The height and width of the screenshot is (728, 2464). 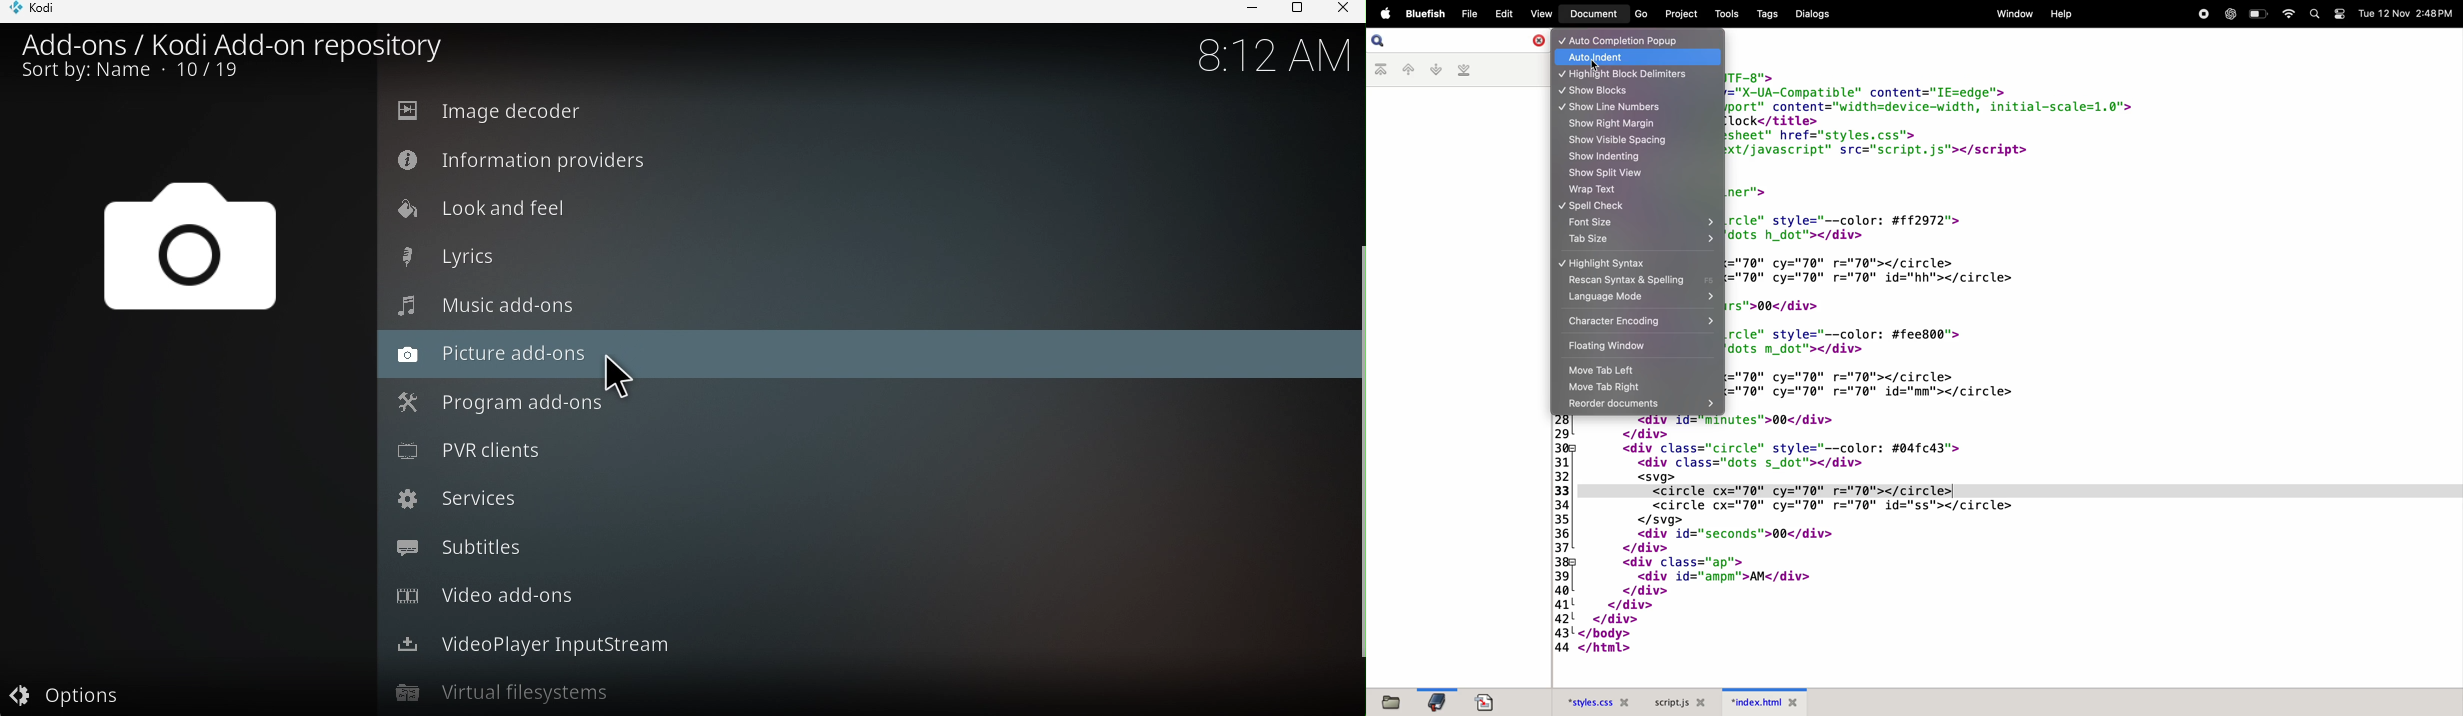 I want to click on documents, so click(x=1489, y=701).